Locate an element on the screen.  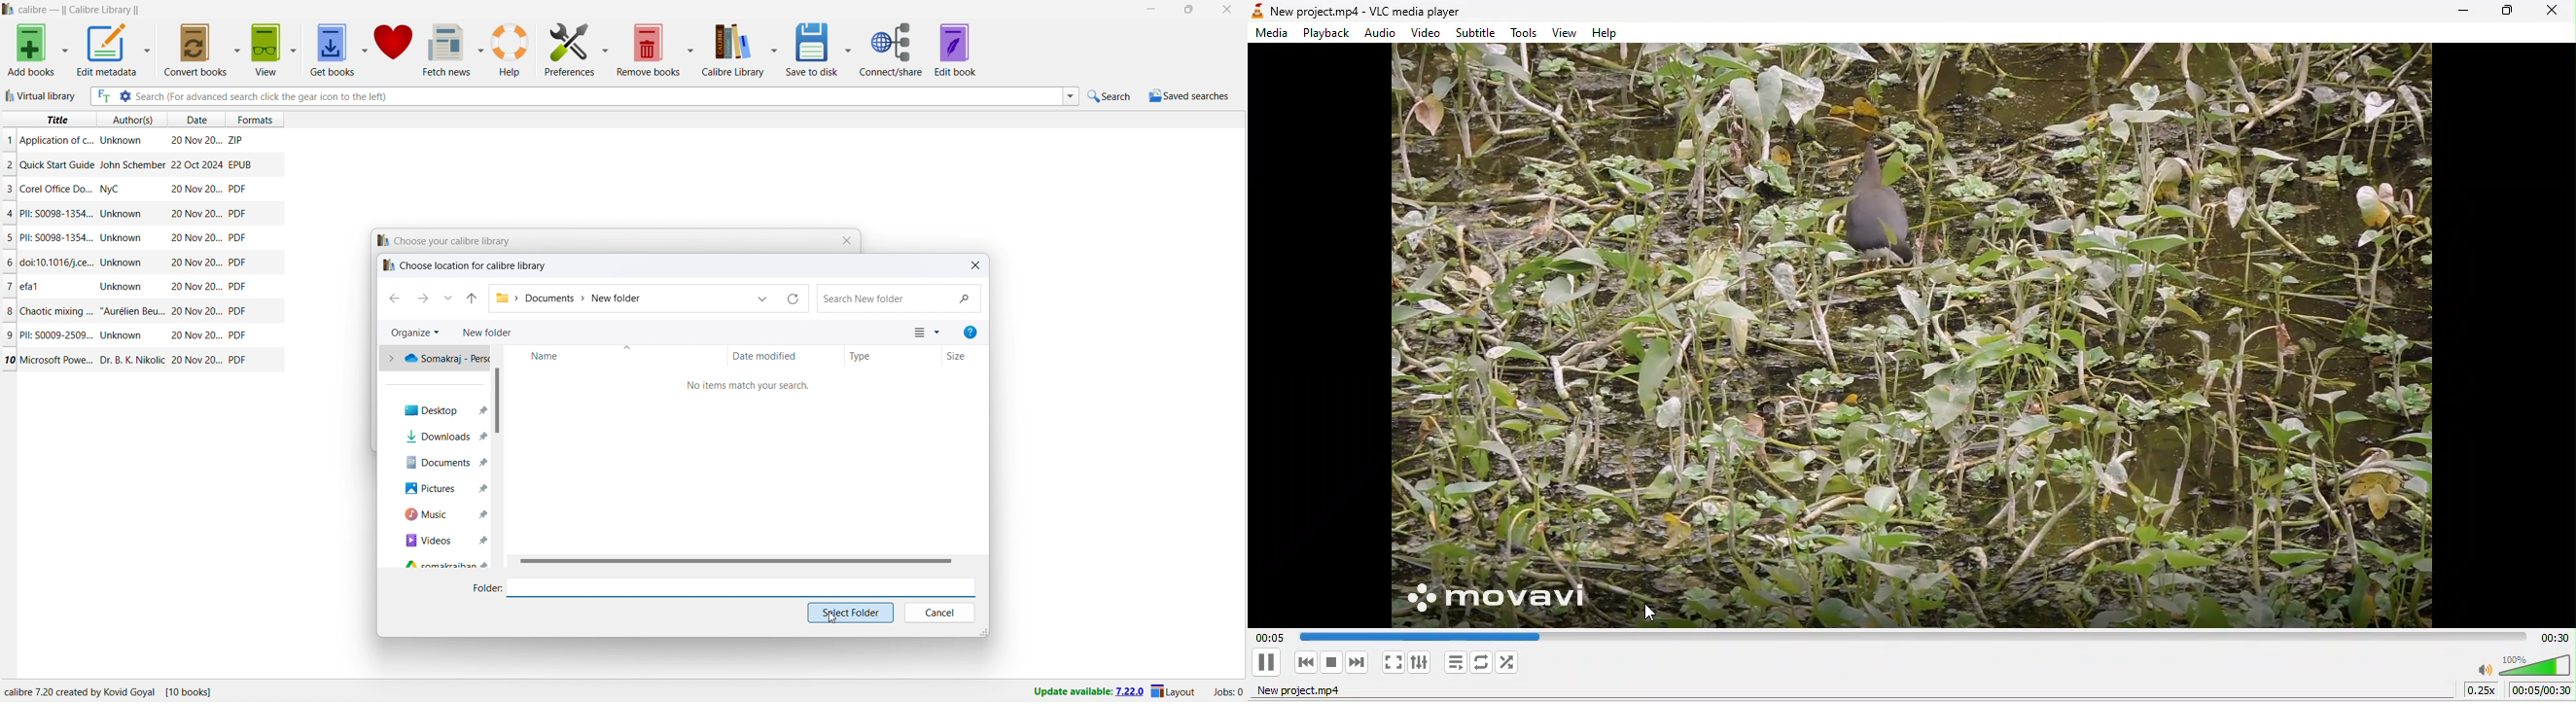
Author is located at coordinates (123, 214).